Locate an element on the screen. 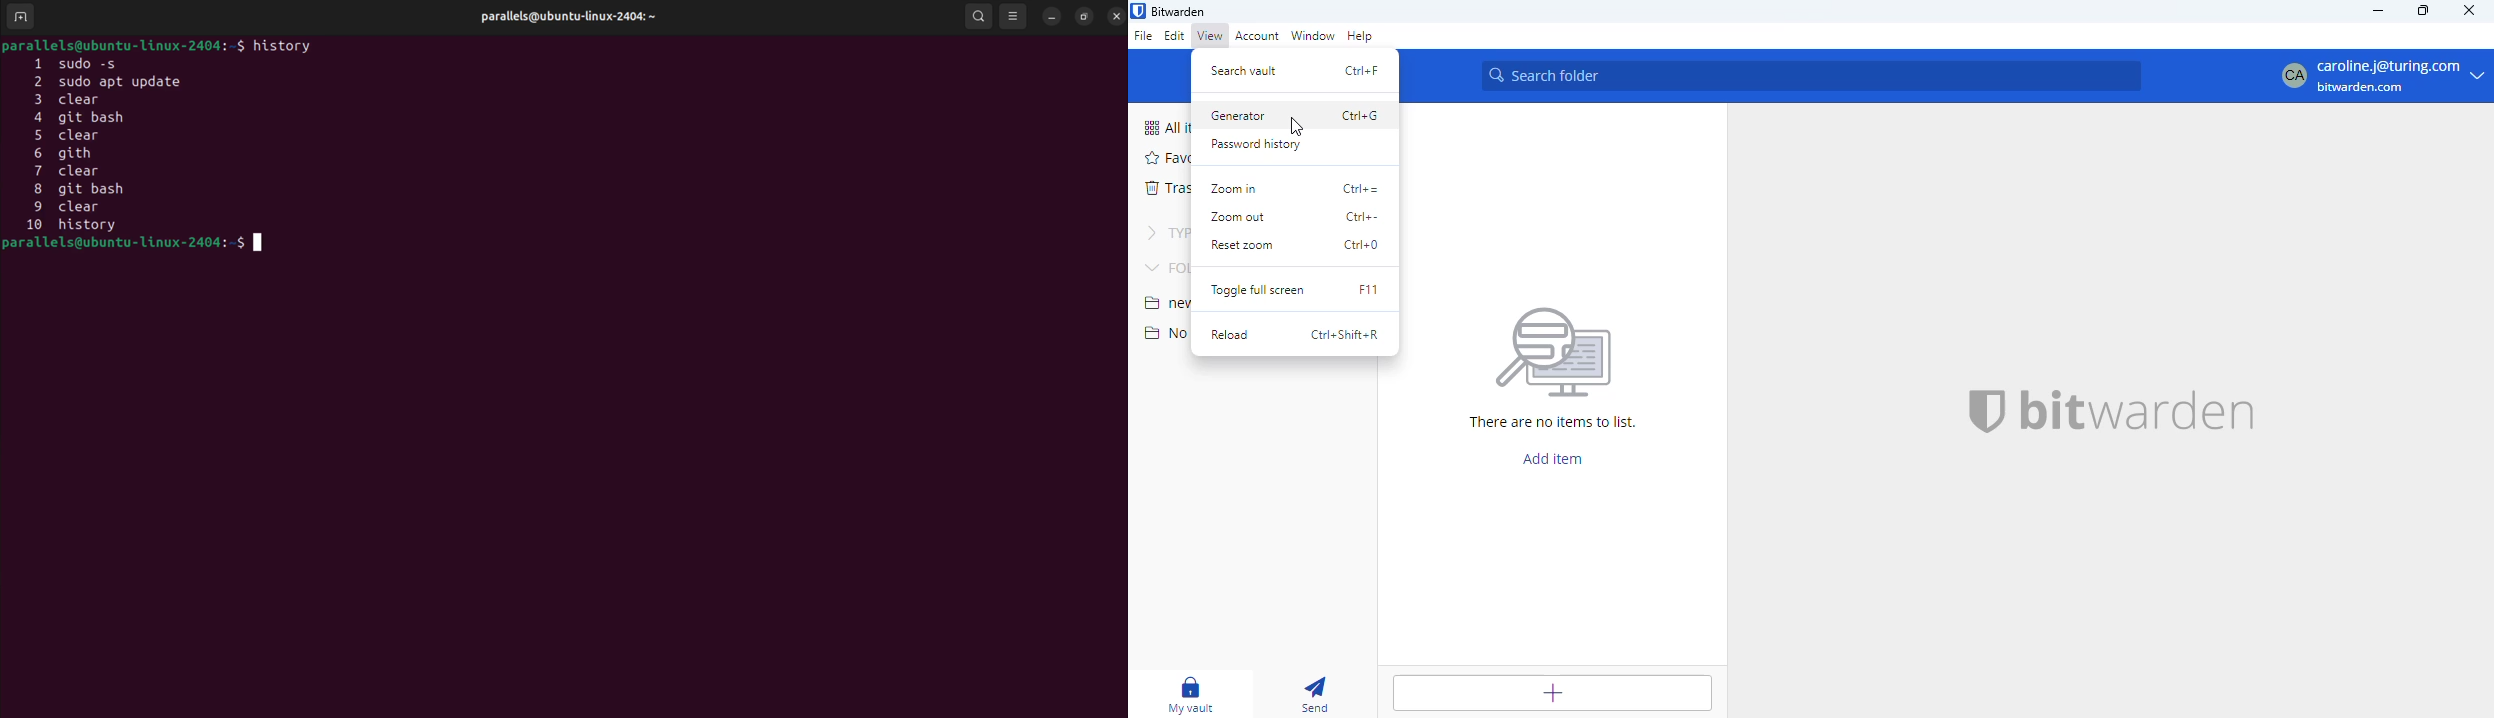 The width and height of the screenshot is (2520, 728). help is located at coordinates (1361, 36).